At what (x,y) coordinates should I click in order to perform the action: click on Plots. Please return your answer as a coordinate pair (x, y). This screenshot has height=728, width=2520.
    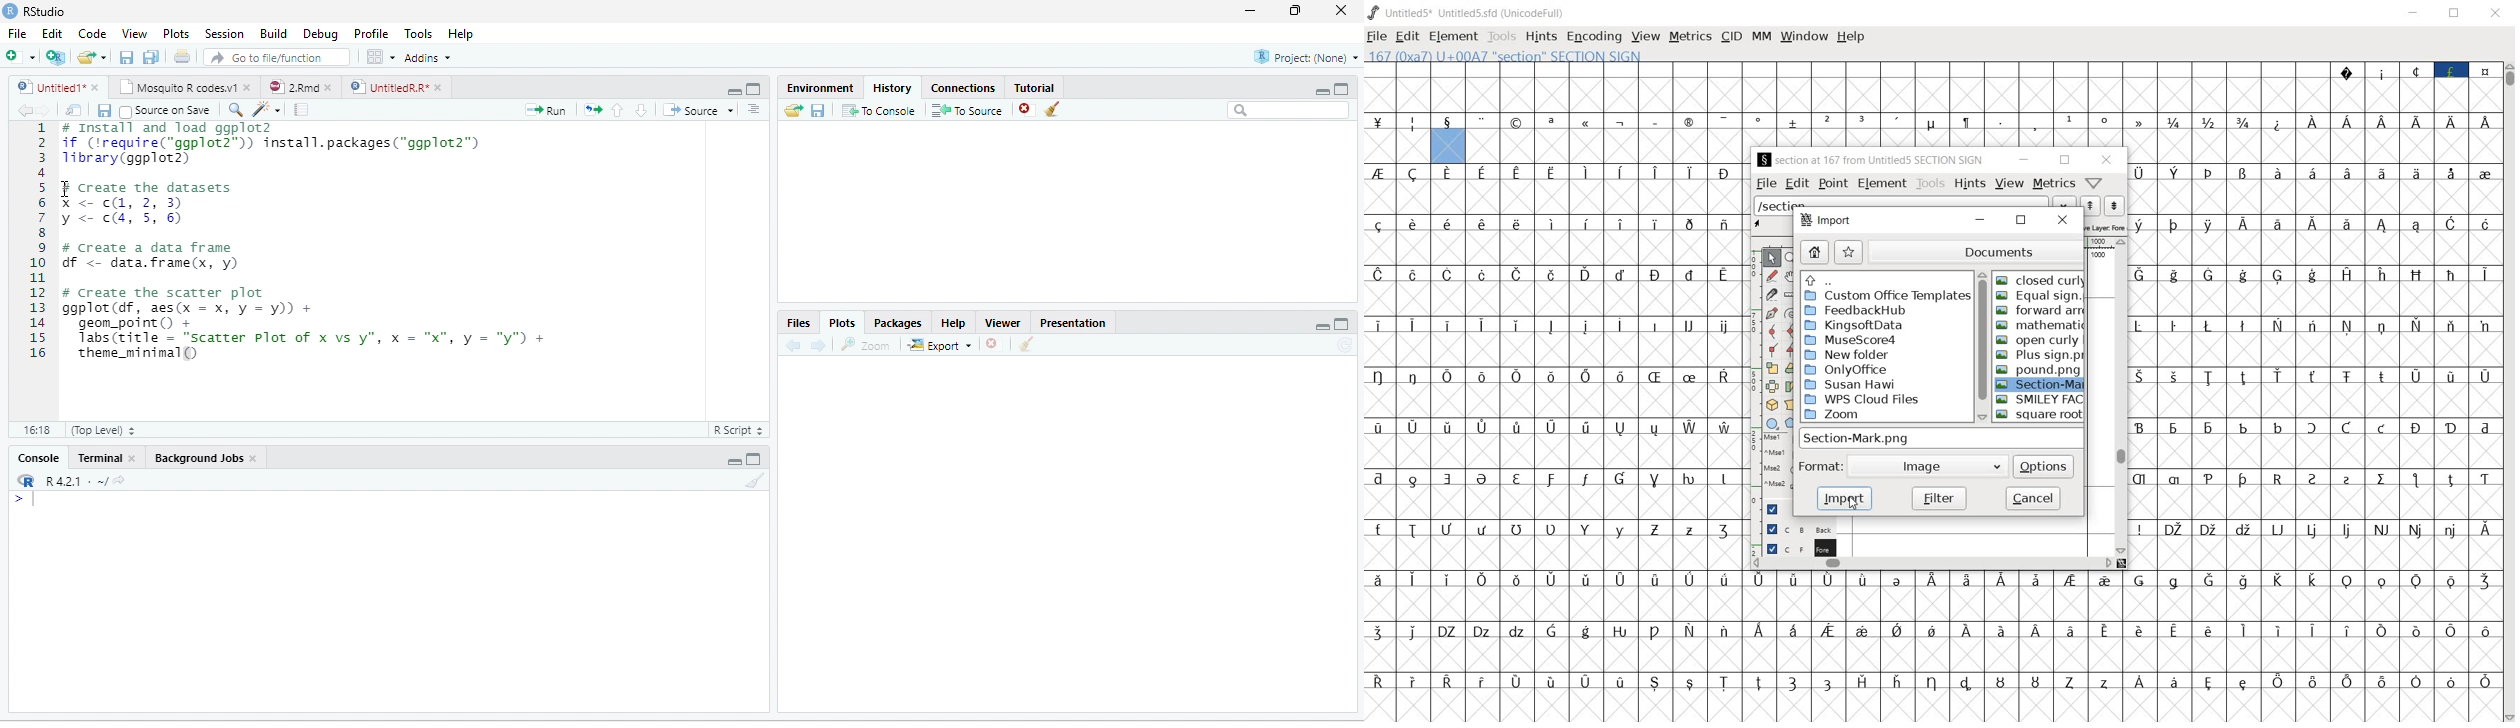
    Looking at the image, I should click on (842, 321).